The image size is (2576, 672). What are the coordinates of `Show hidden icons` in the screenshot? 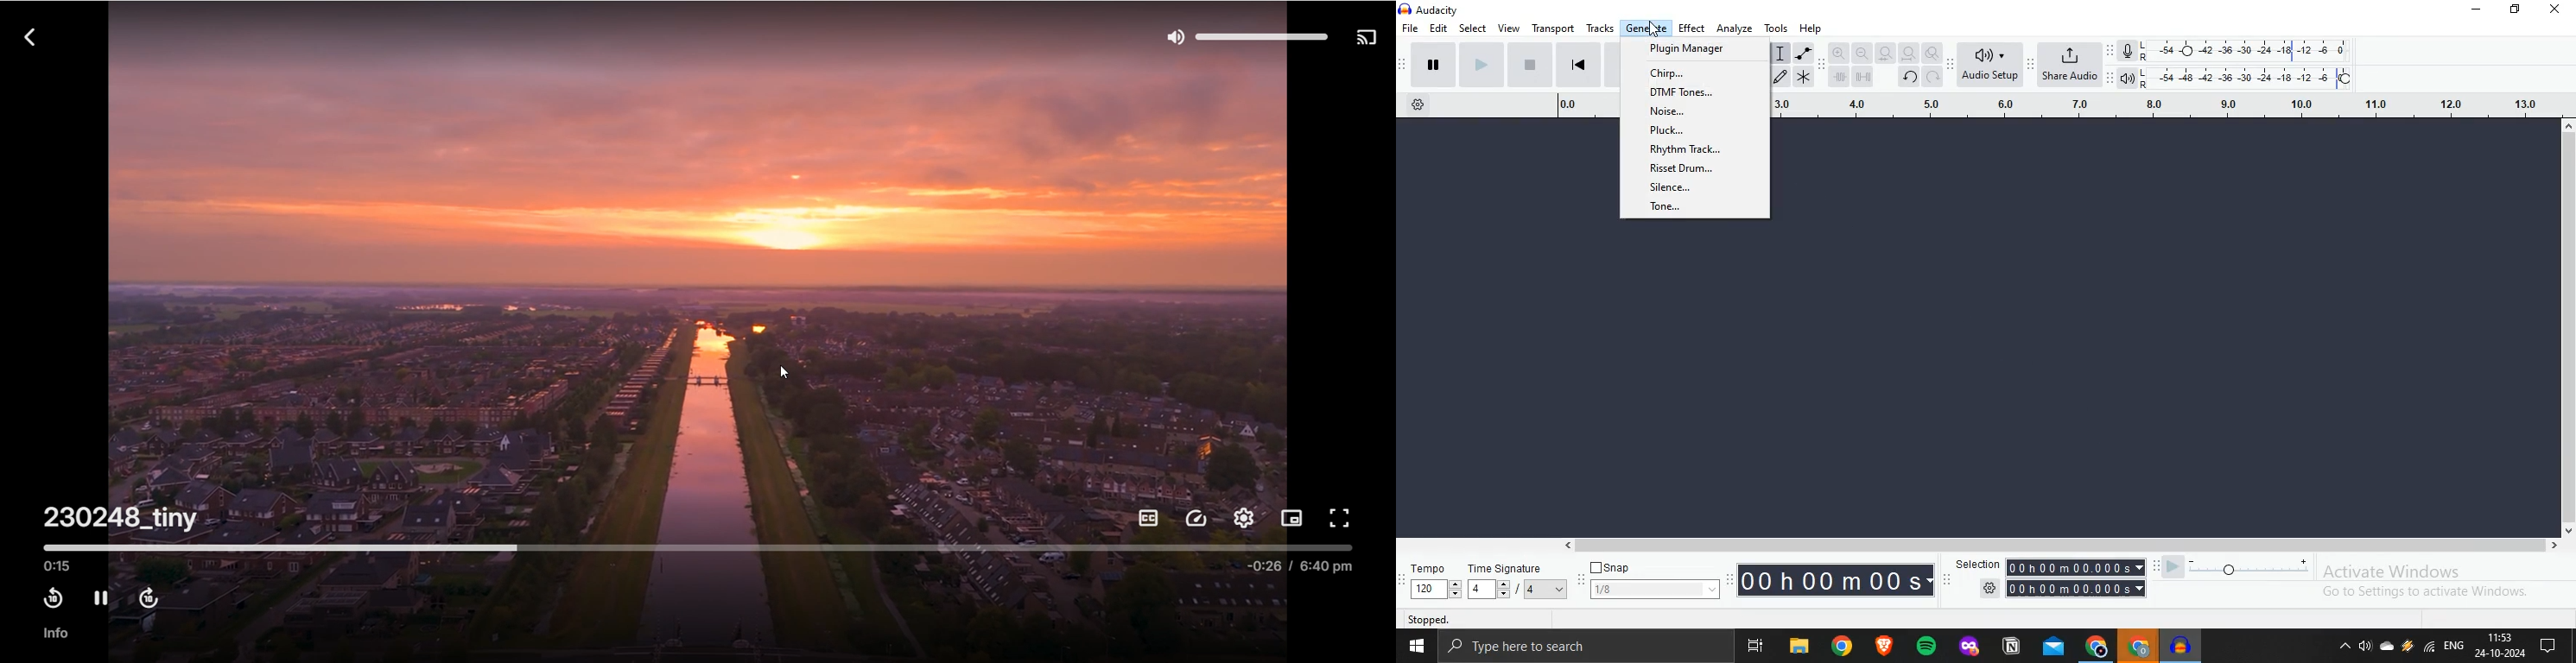 It's located at (2345, 649).